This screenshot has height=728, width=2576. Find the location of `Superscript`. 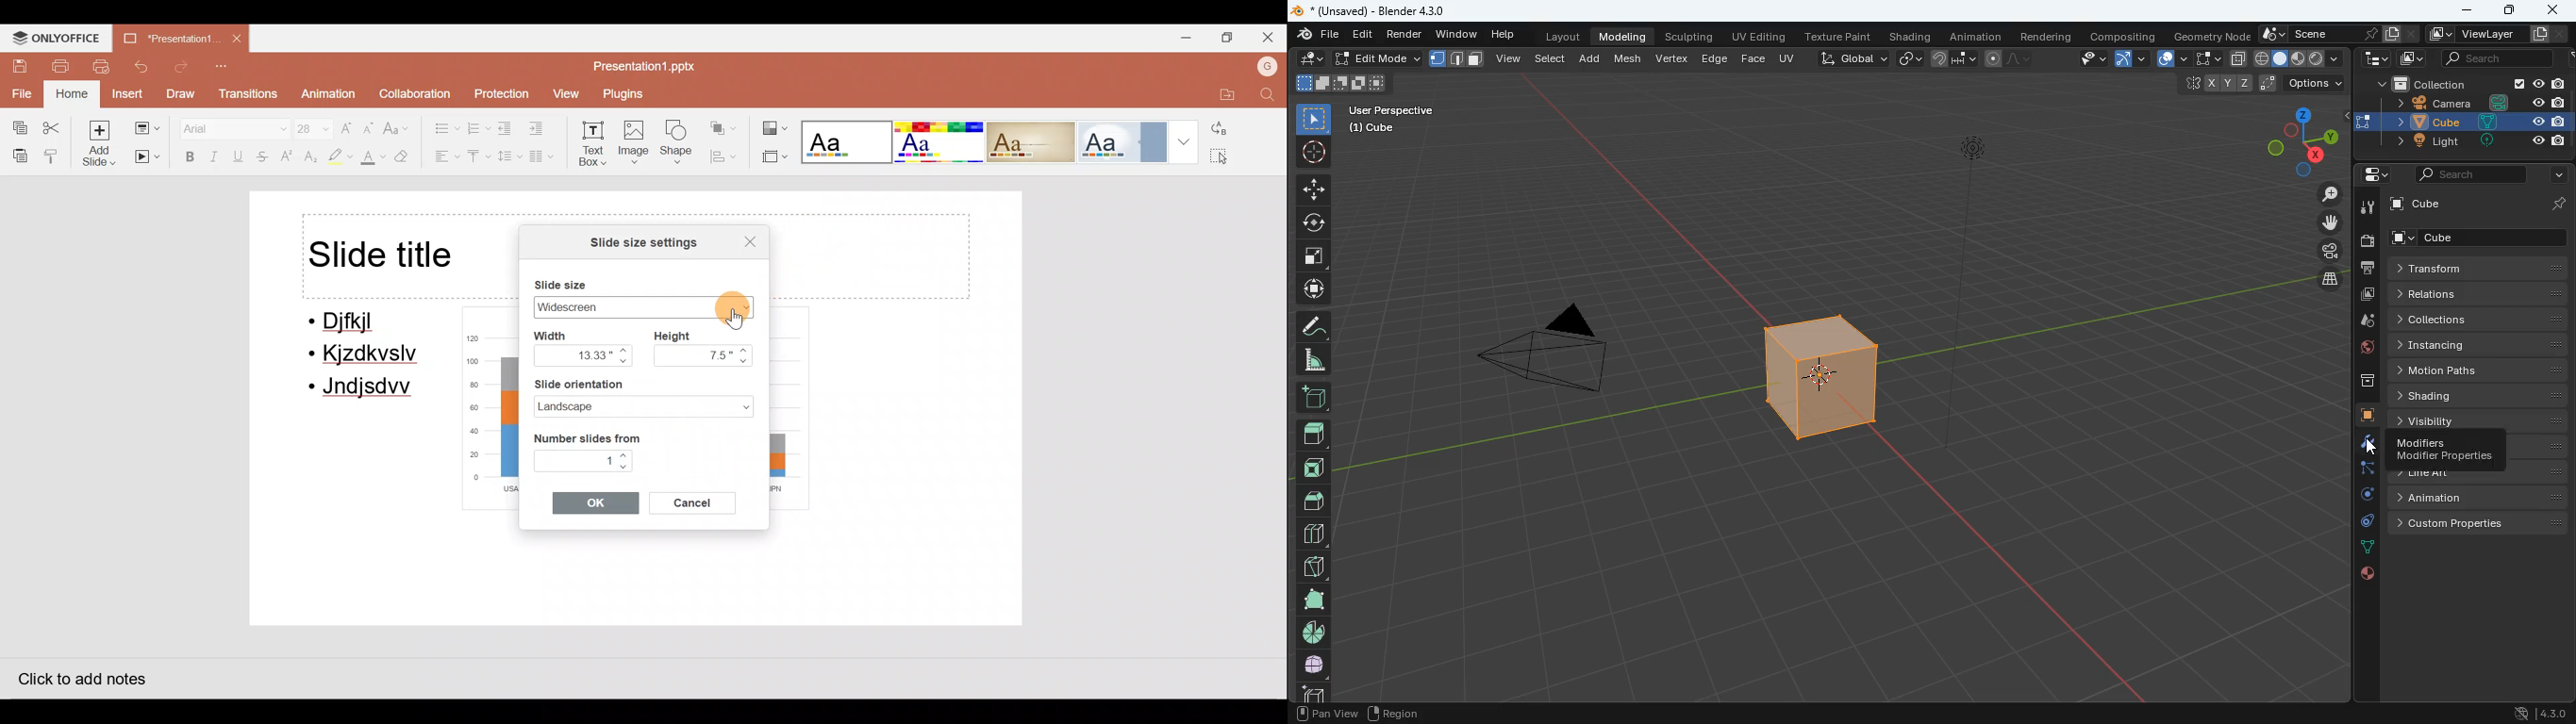

Superscript is located at coordinates (287, 158).